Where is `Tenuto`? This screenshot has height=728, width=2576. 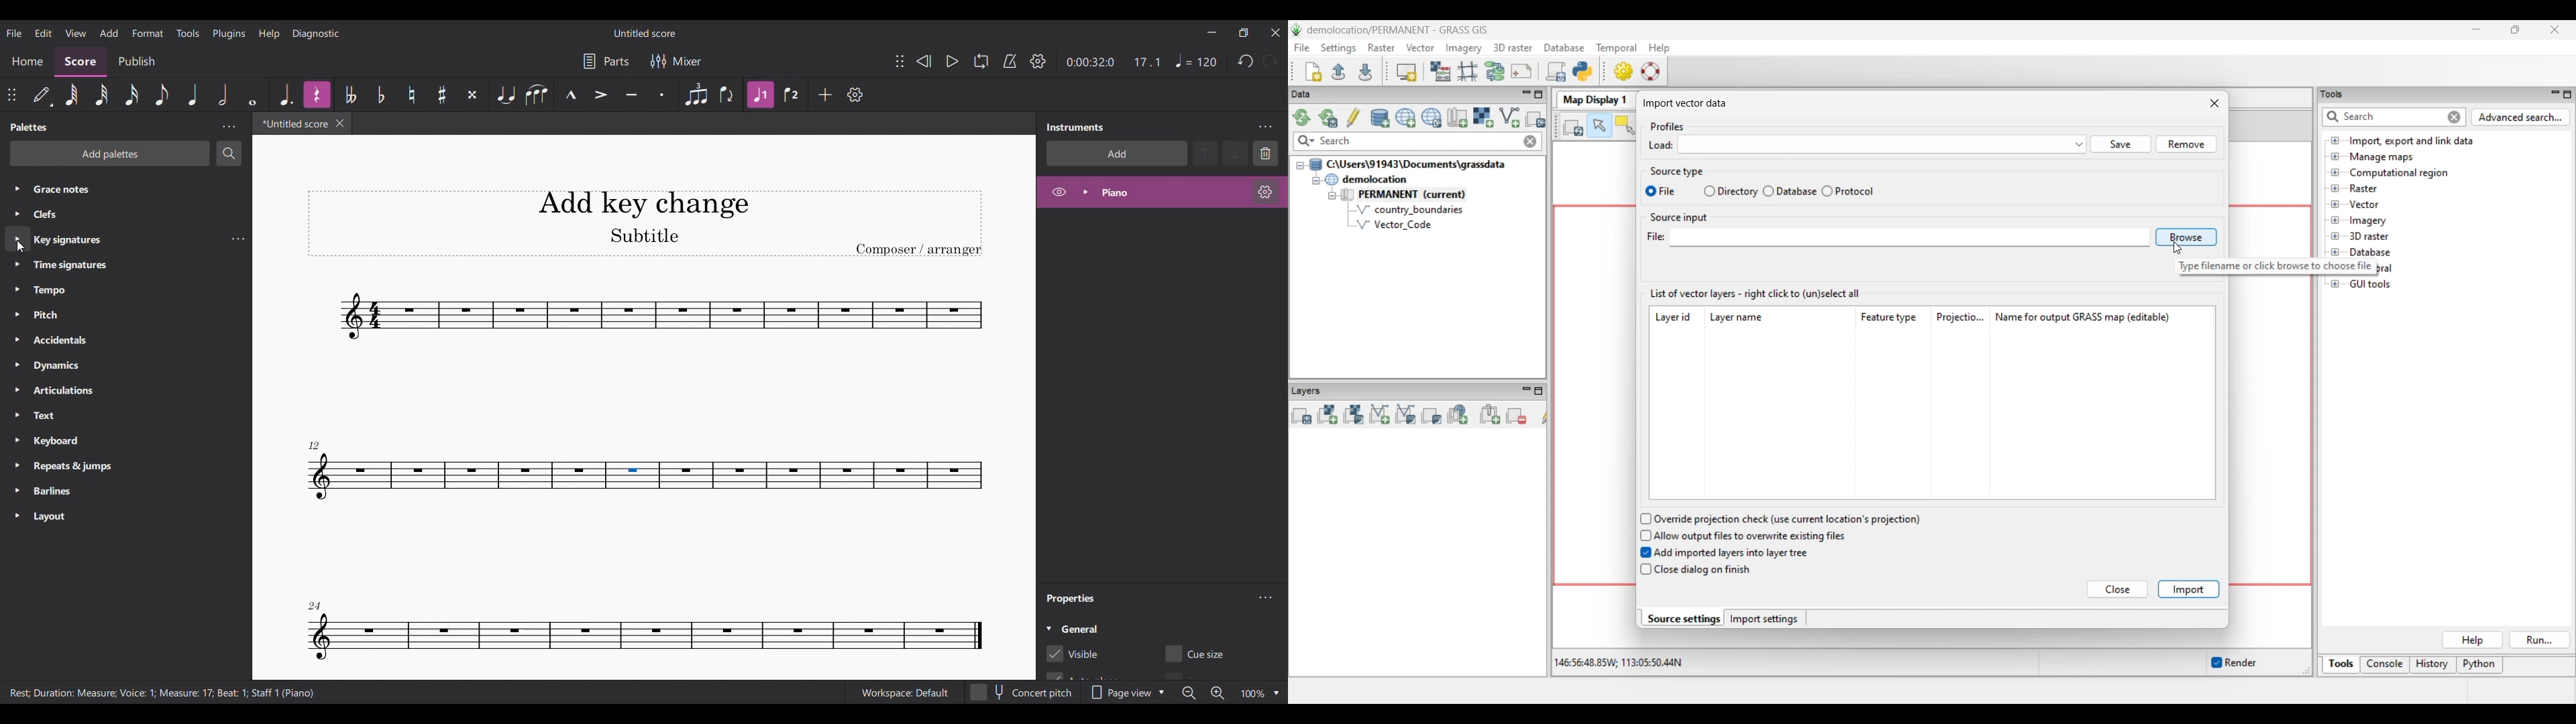 Tenuto is located at coordinates (631, 94).